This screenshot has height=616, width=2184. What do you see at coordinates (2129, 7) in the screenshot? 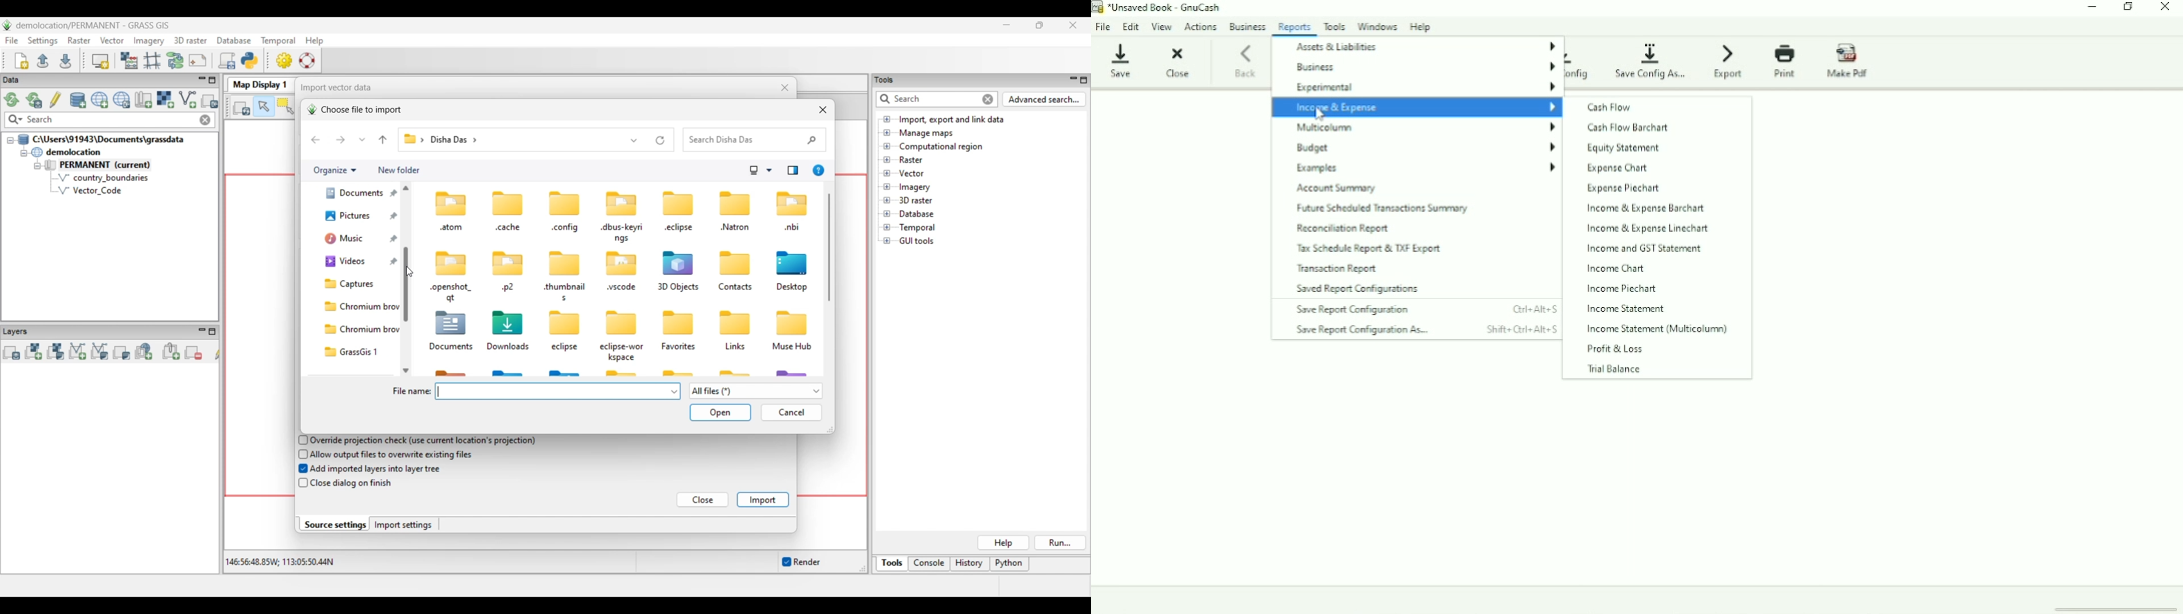
I see `Restore down` at bounding box center [2129, 7].